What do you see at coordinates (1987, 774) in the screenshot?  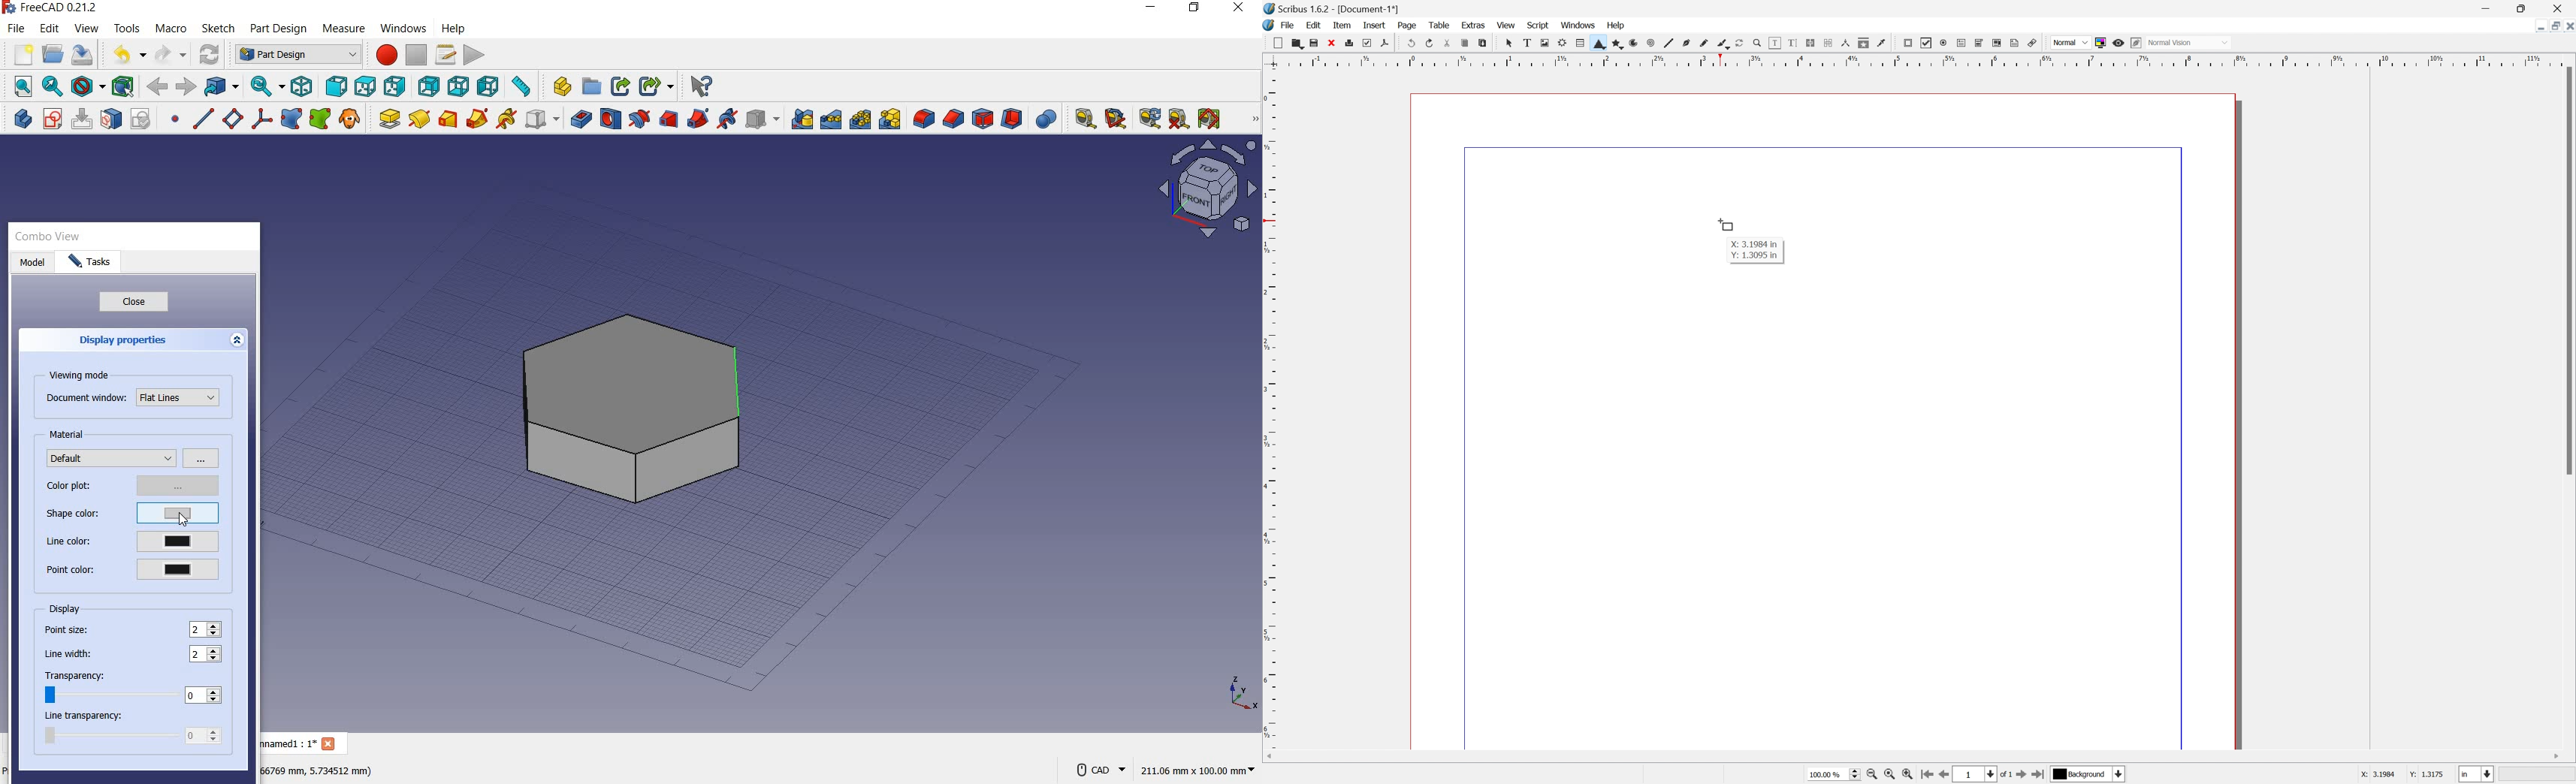 I see `Select current page` at bounding box center [1987, 774].